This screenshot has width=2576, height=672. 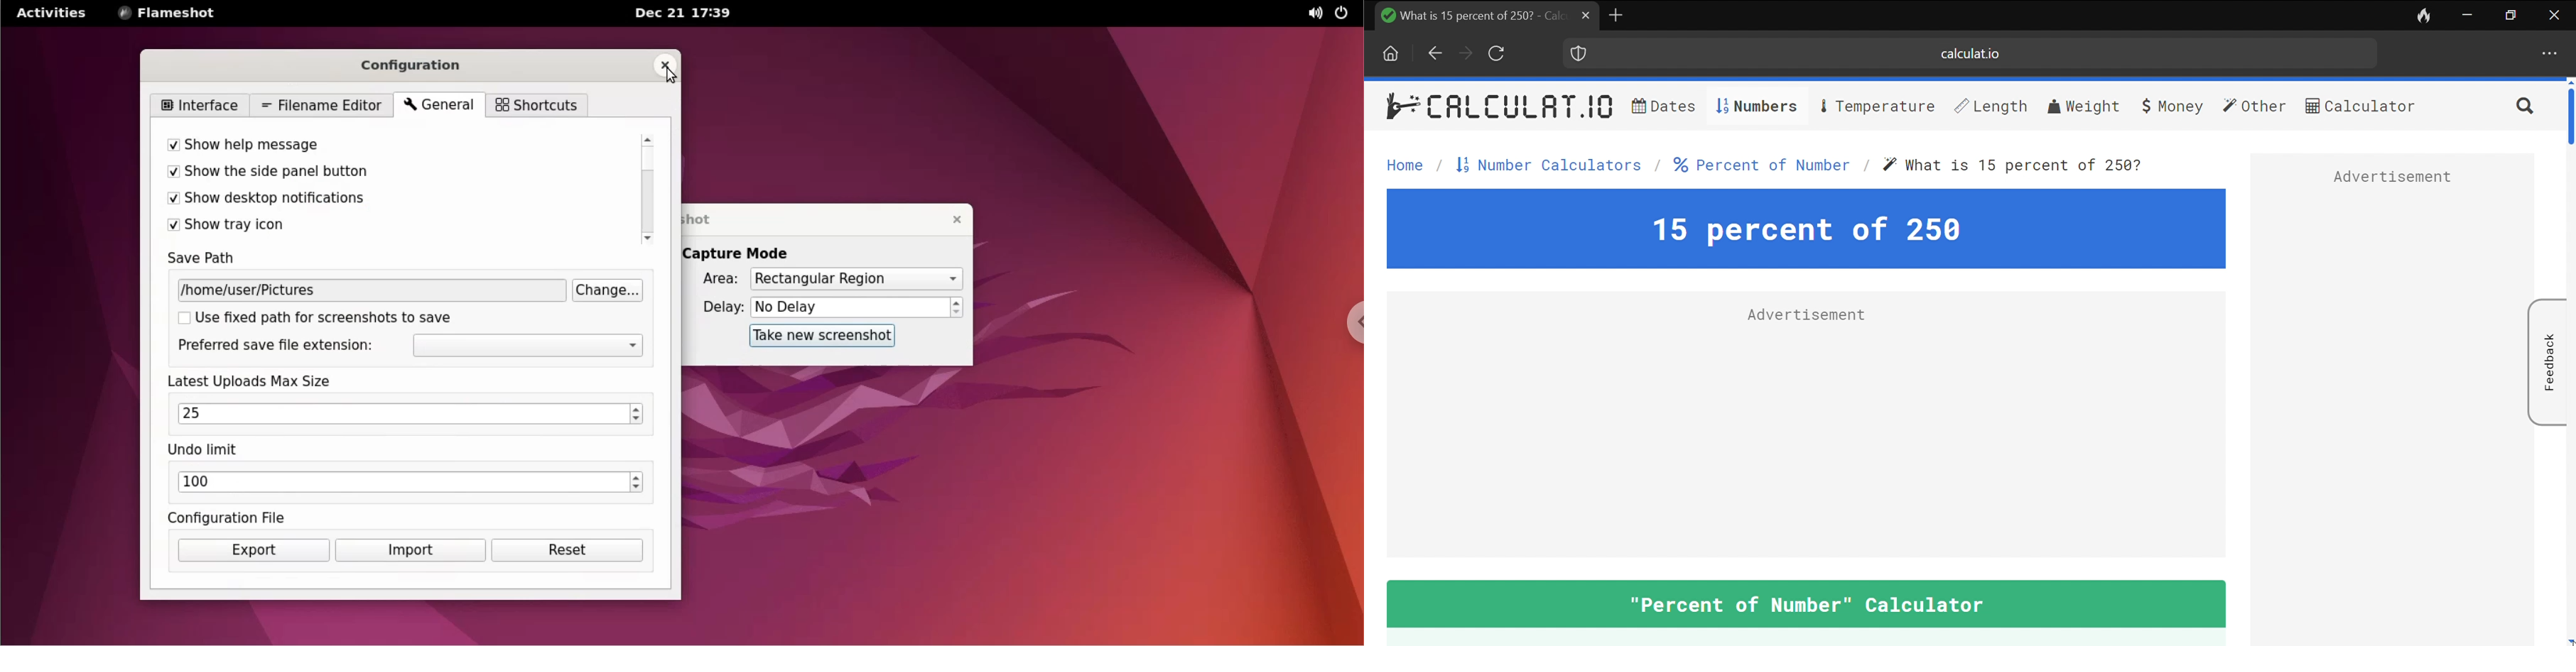 I want to click on Feedback, so click(x=2547, y=361).